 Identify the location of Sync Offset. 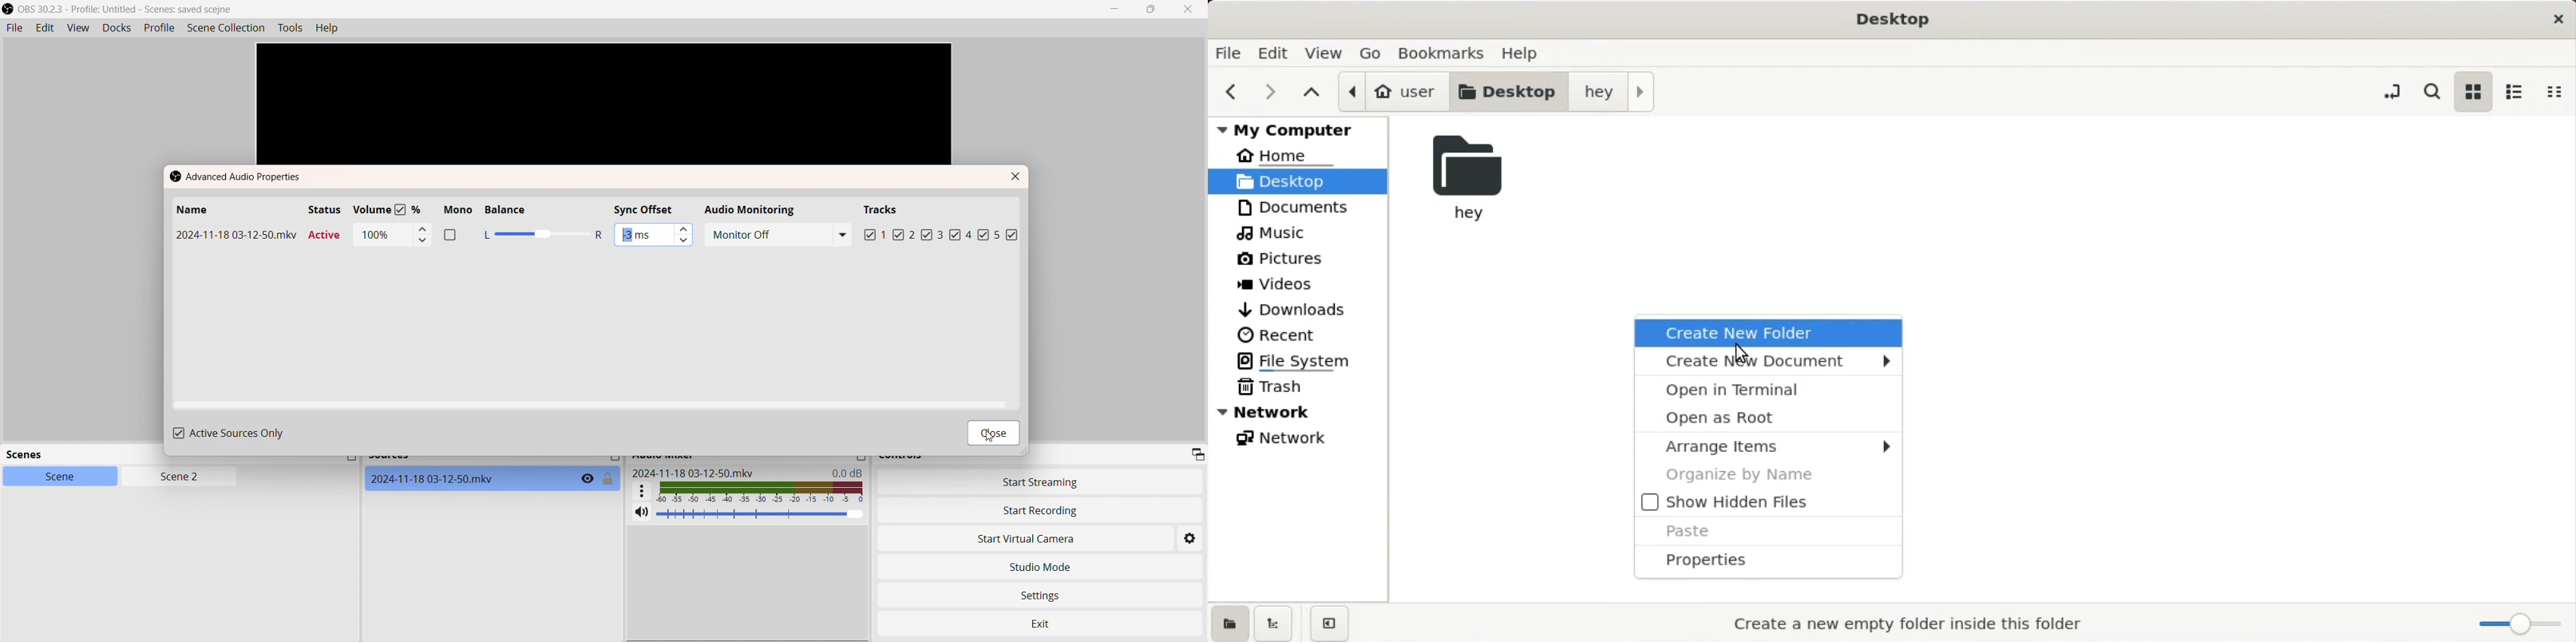
(653, 209).